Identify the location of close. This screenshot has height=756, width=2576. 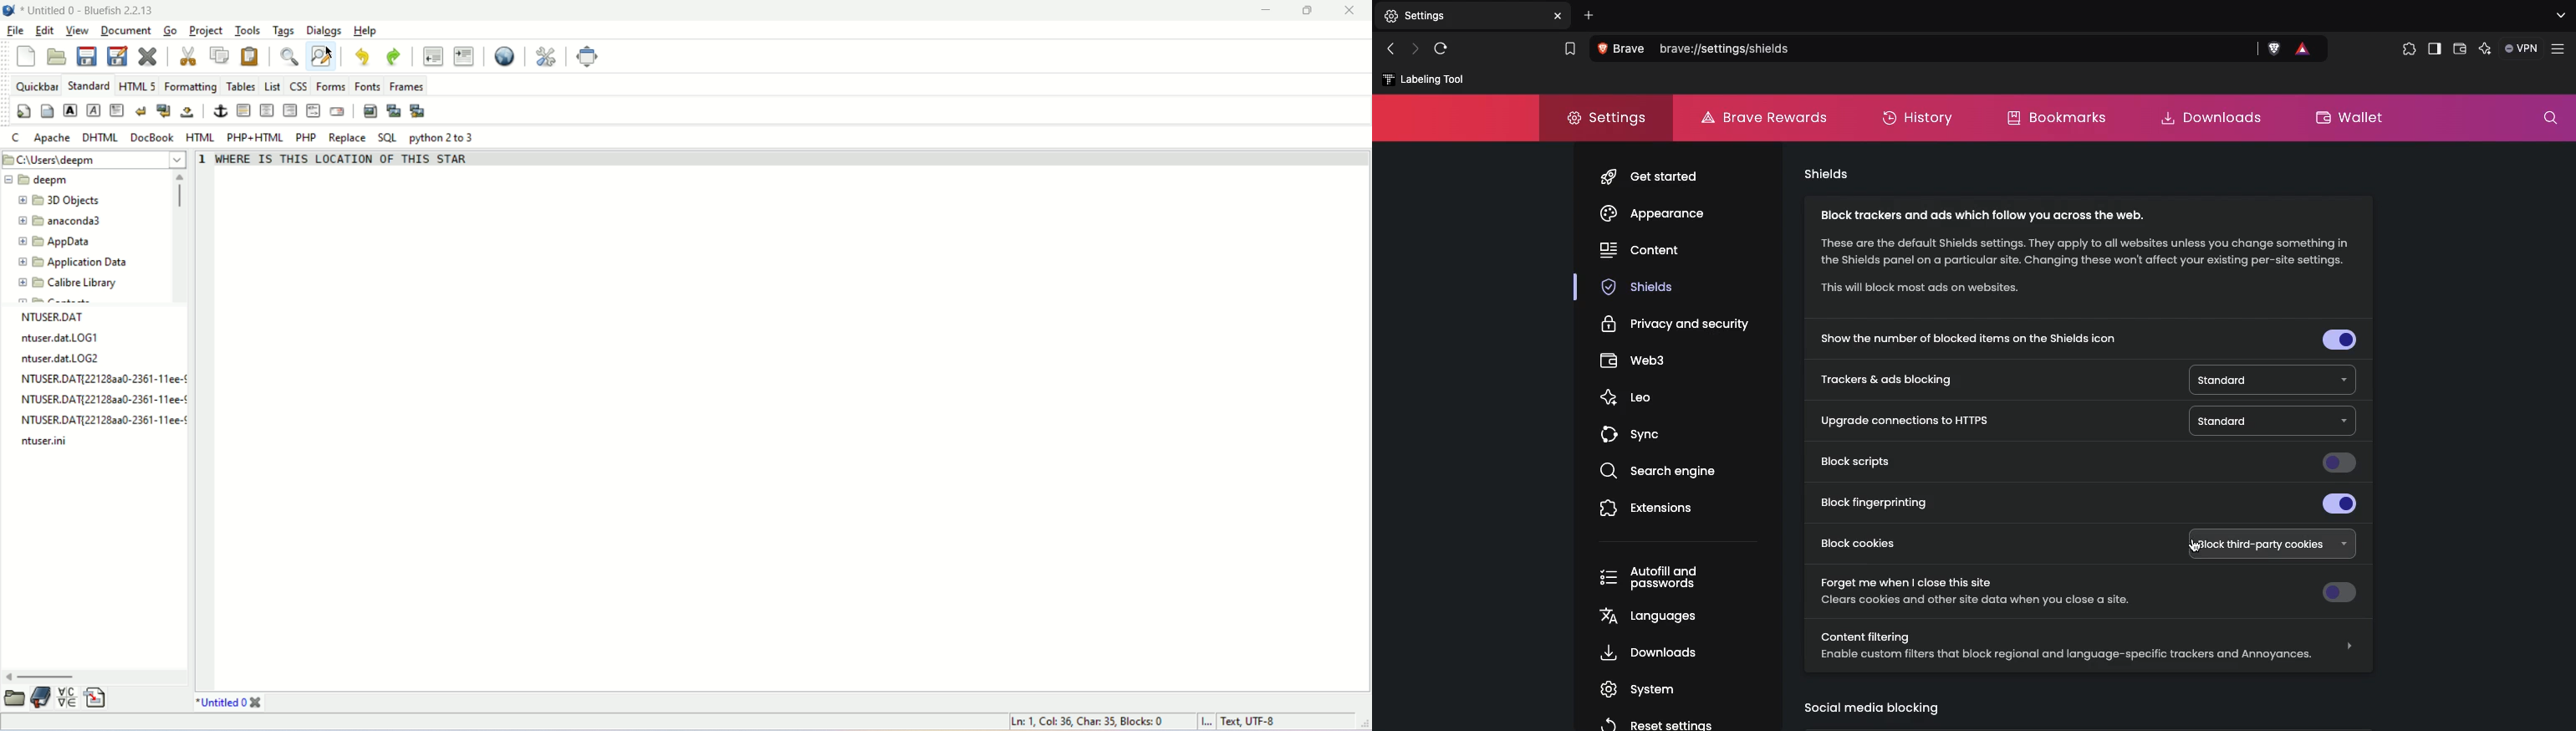
(1356, 11).